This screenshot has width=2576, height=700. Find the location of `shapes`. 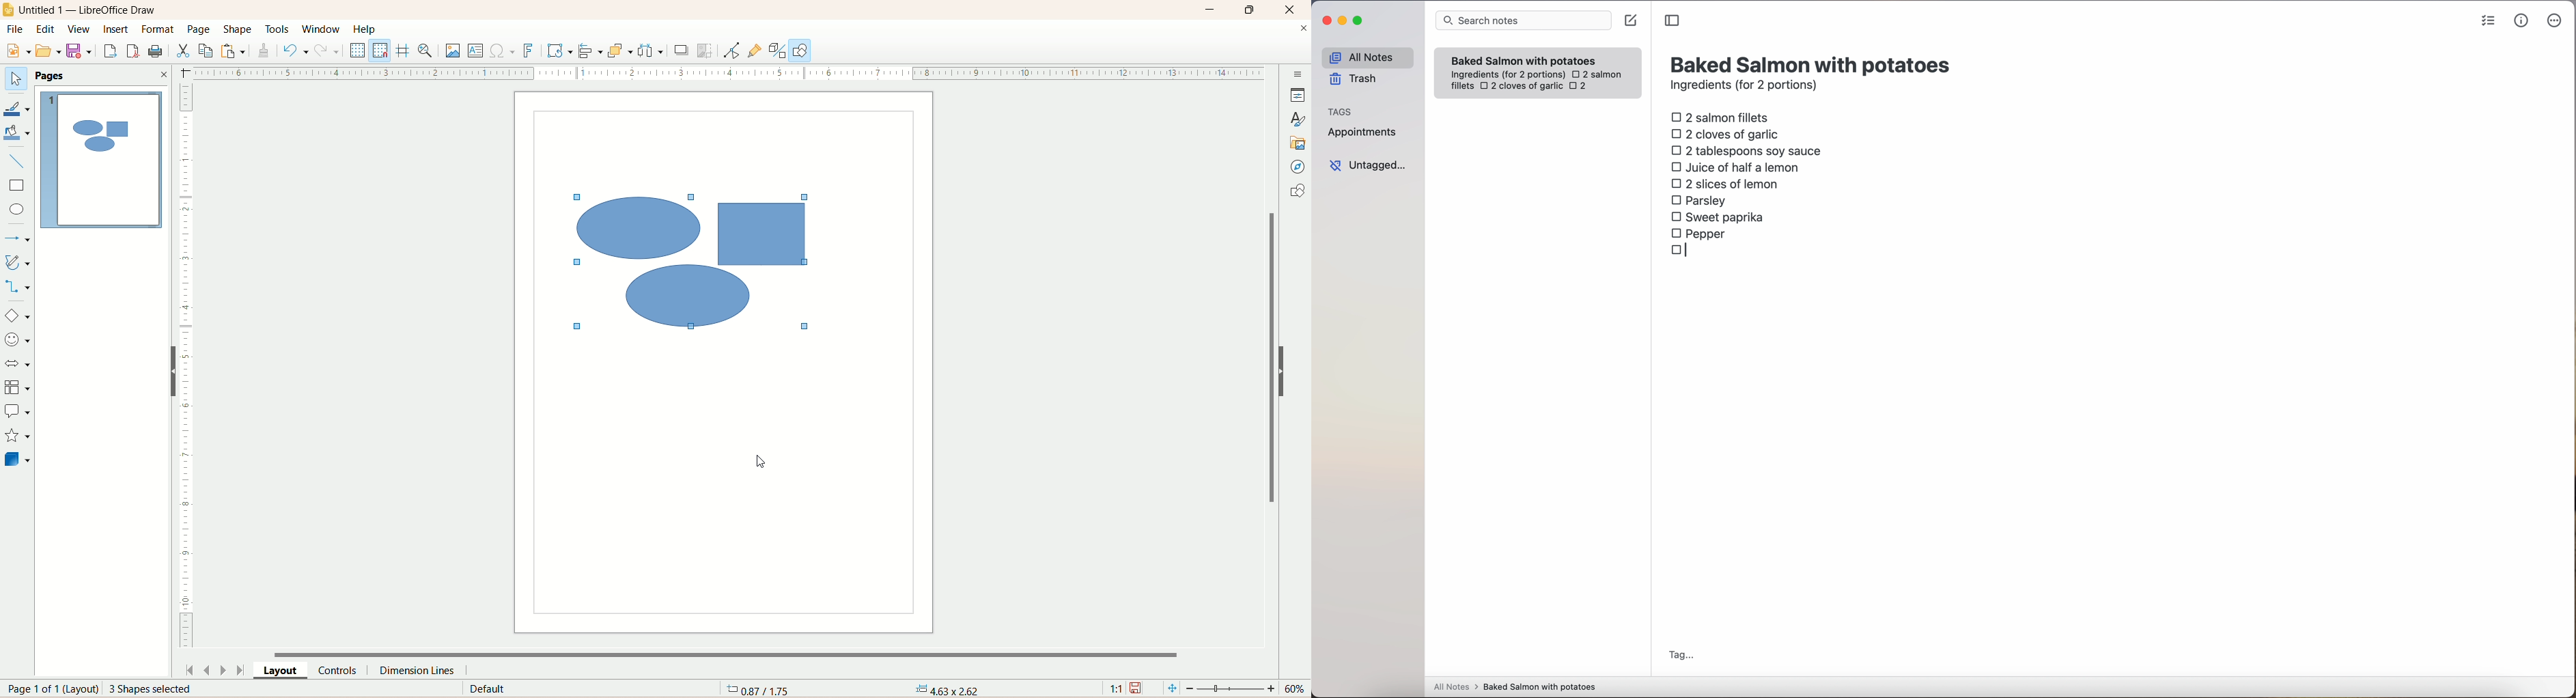

shapes is located at coordinates (1297, 191).